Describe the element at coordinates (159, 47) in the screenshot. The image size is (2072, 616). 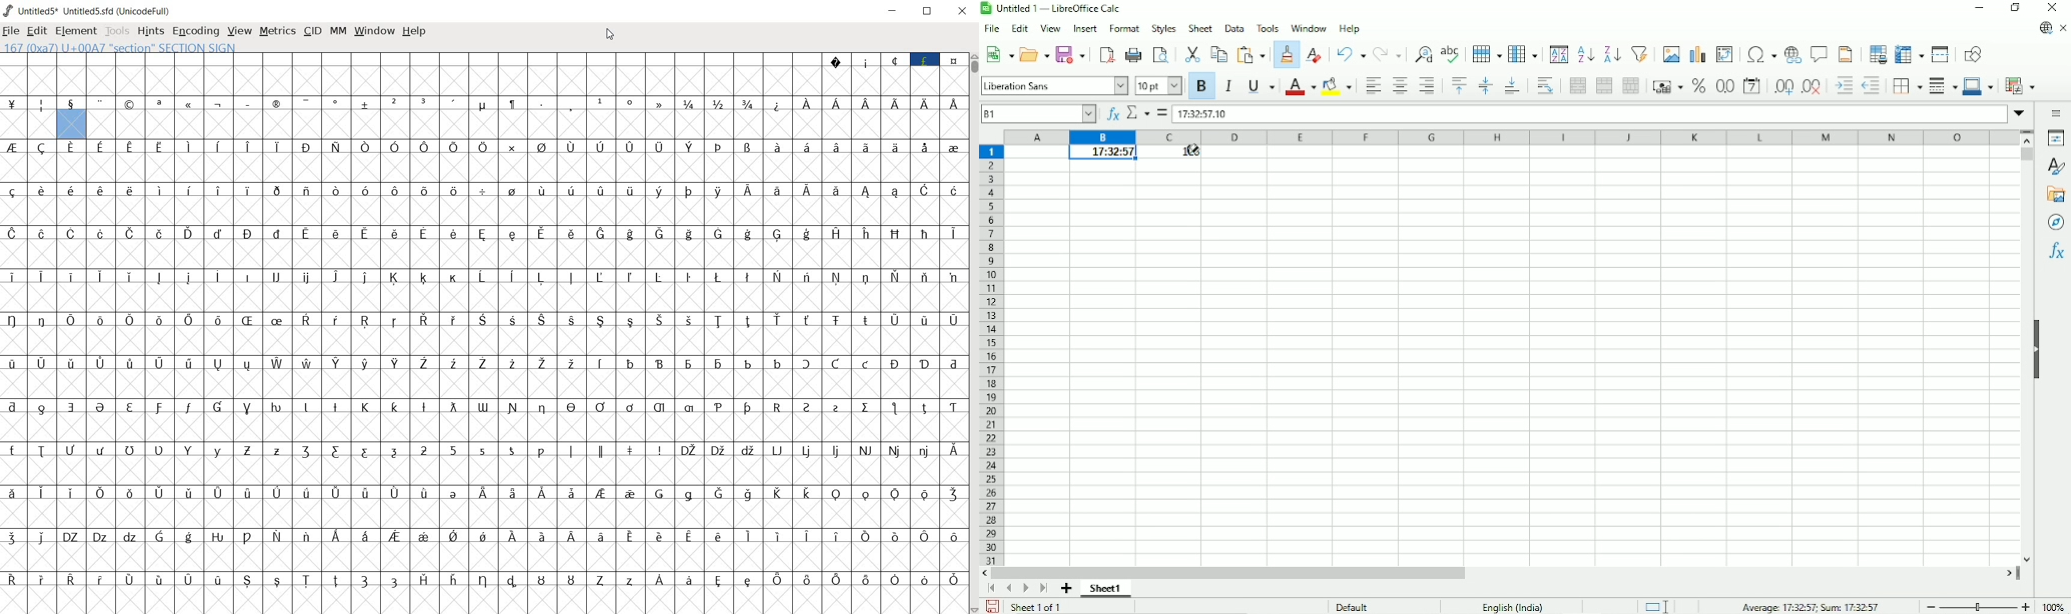
I see `167 (0xA7) U+00A7 "SECTION" SECTION SIGN` at that location.